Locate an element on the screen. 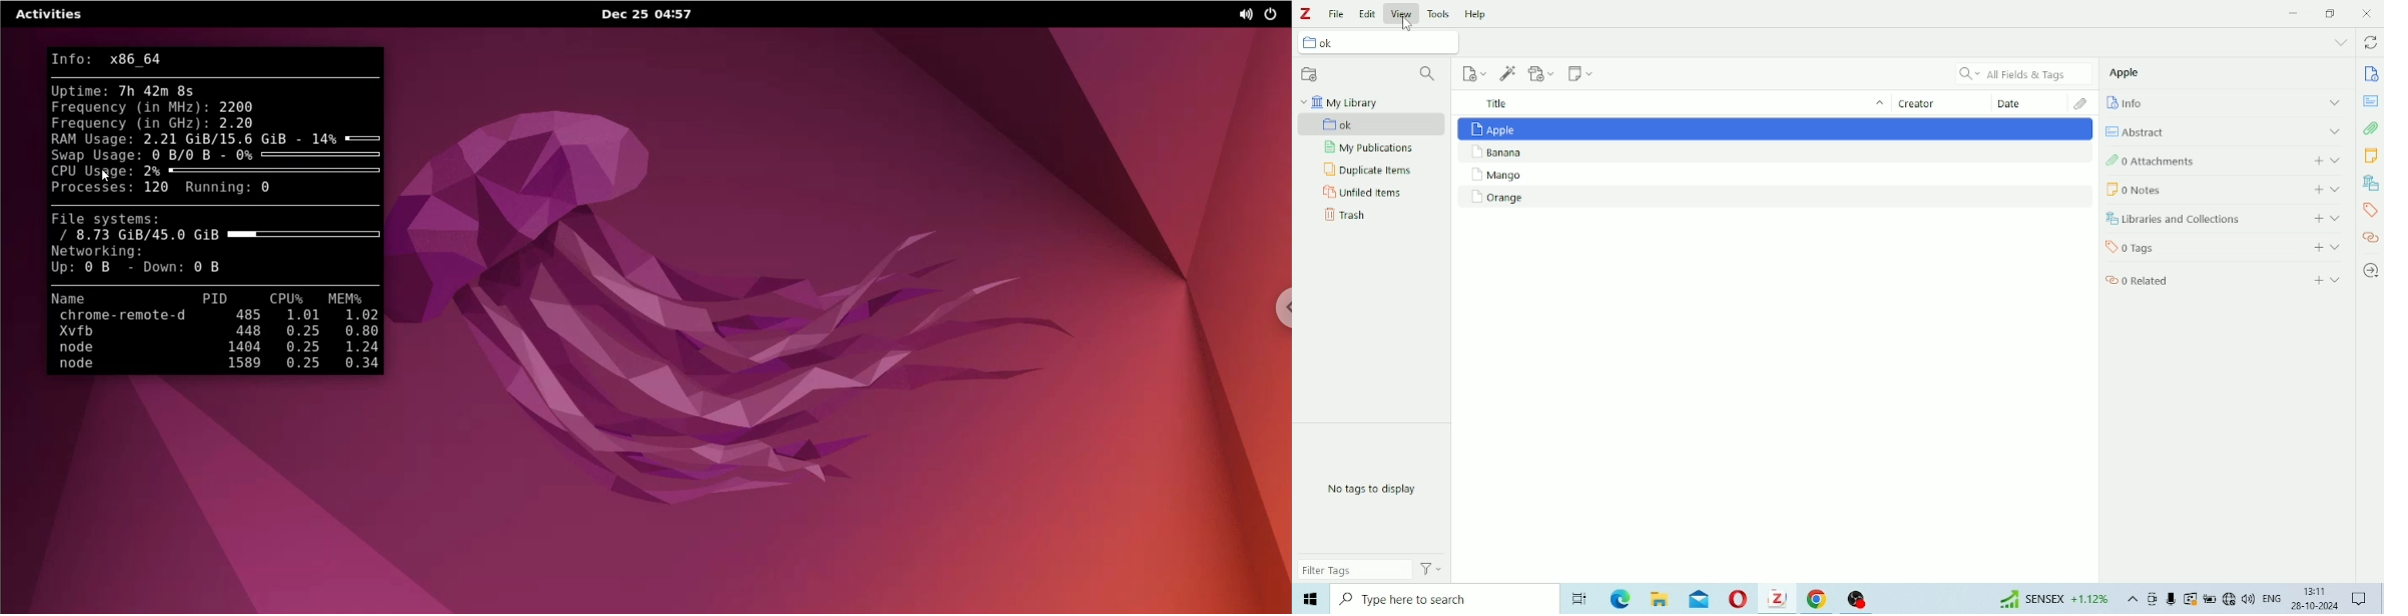 This screenshot has height=616, width=2408. Attachments is located at coordinates (2077, 103).